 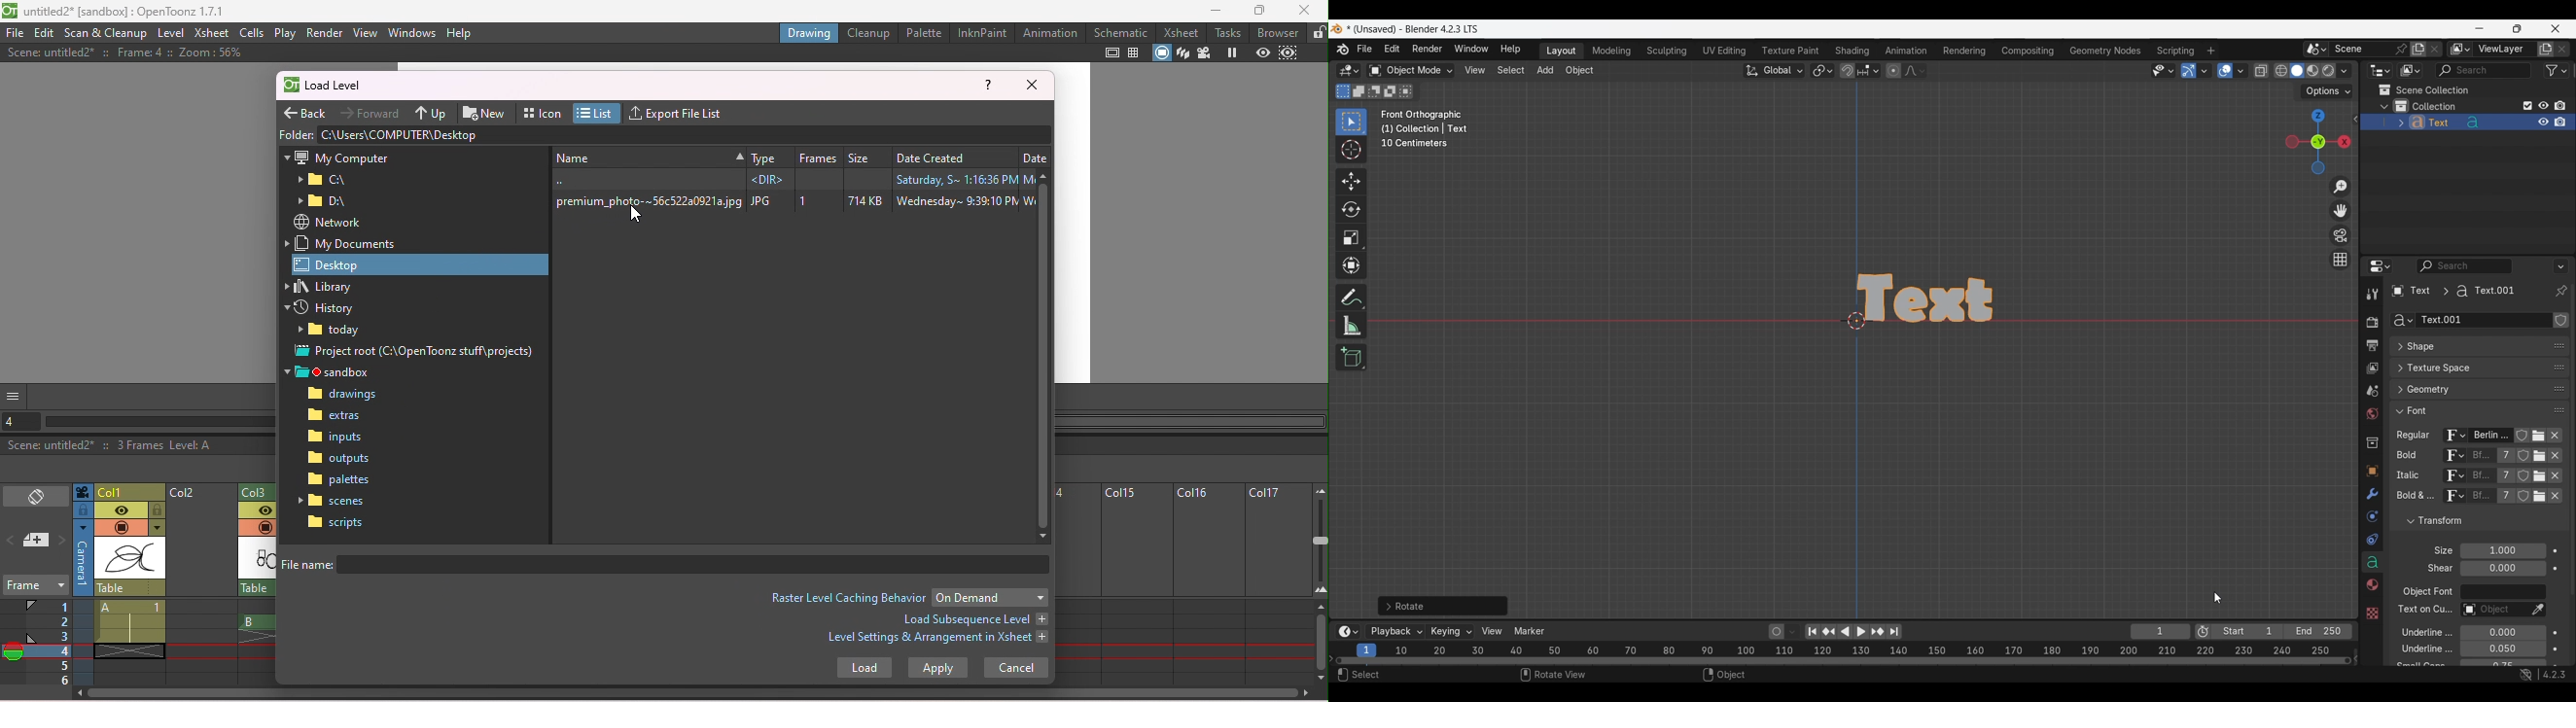 What do you see at coordinates (2437, 569) in the screenshot?
I see `text` at bounding box center [2437, 569].